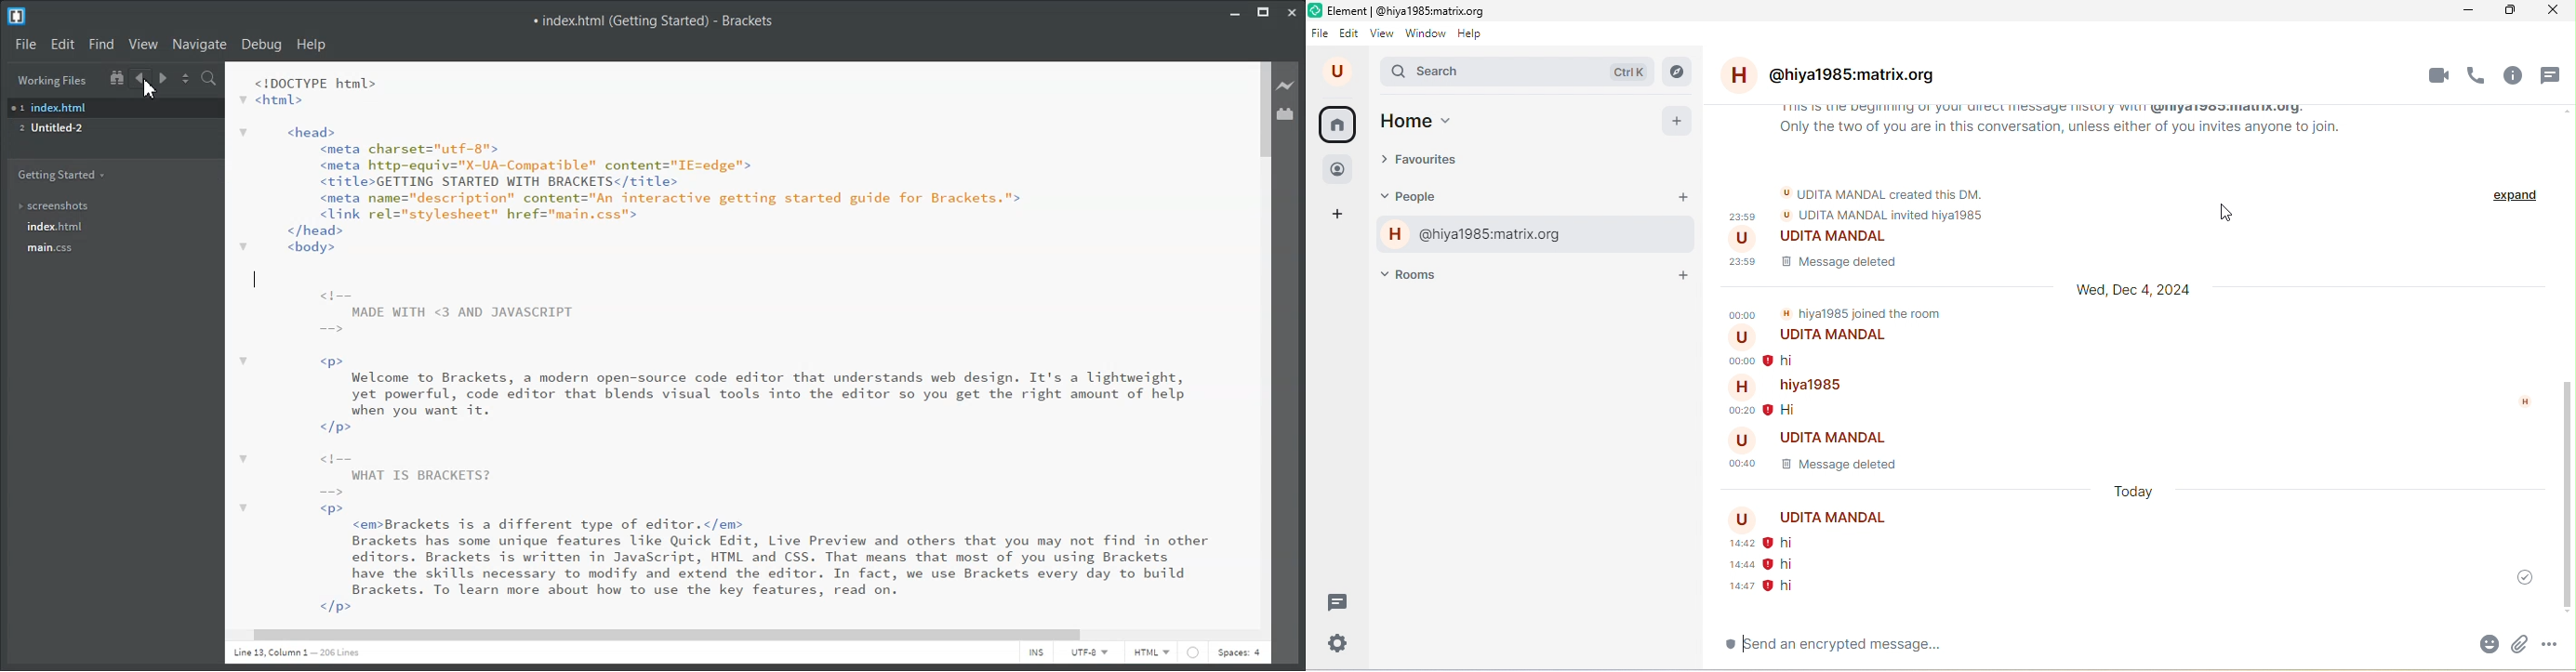 This screenshot has width=2576, height=672. Describe the element at coordinates (1265, 341) in the screenshot. I see `Vertical Scroll Bar` at that location.